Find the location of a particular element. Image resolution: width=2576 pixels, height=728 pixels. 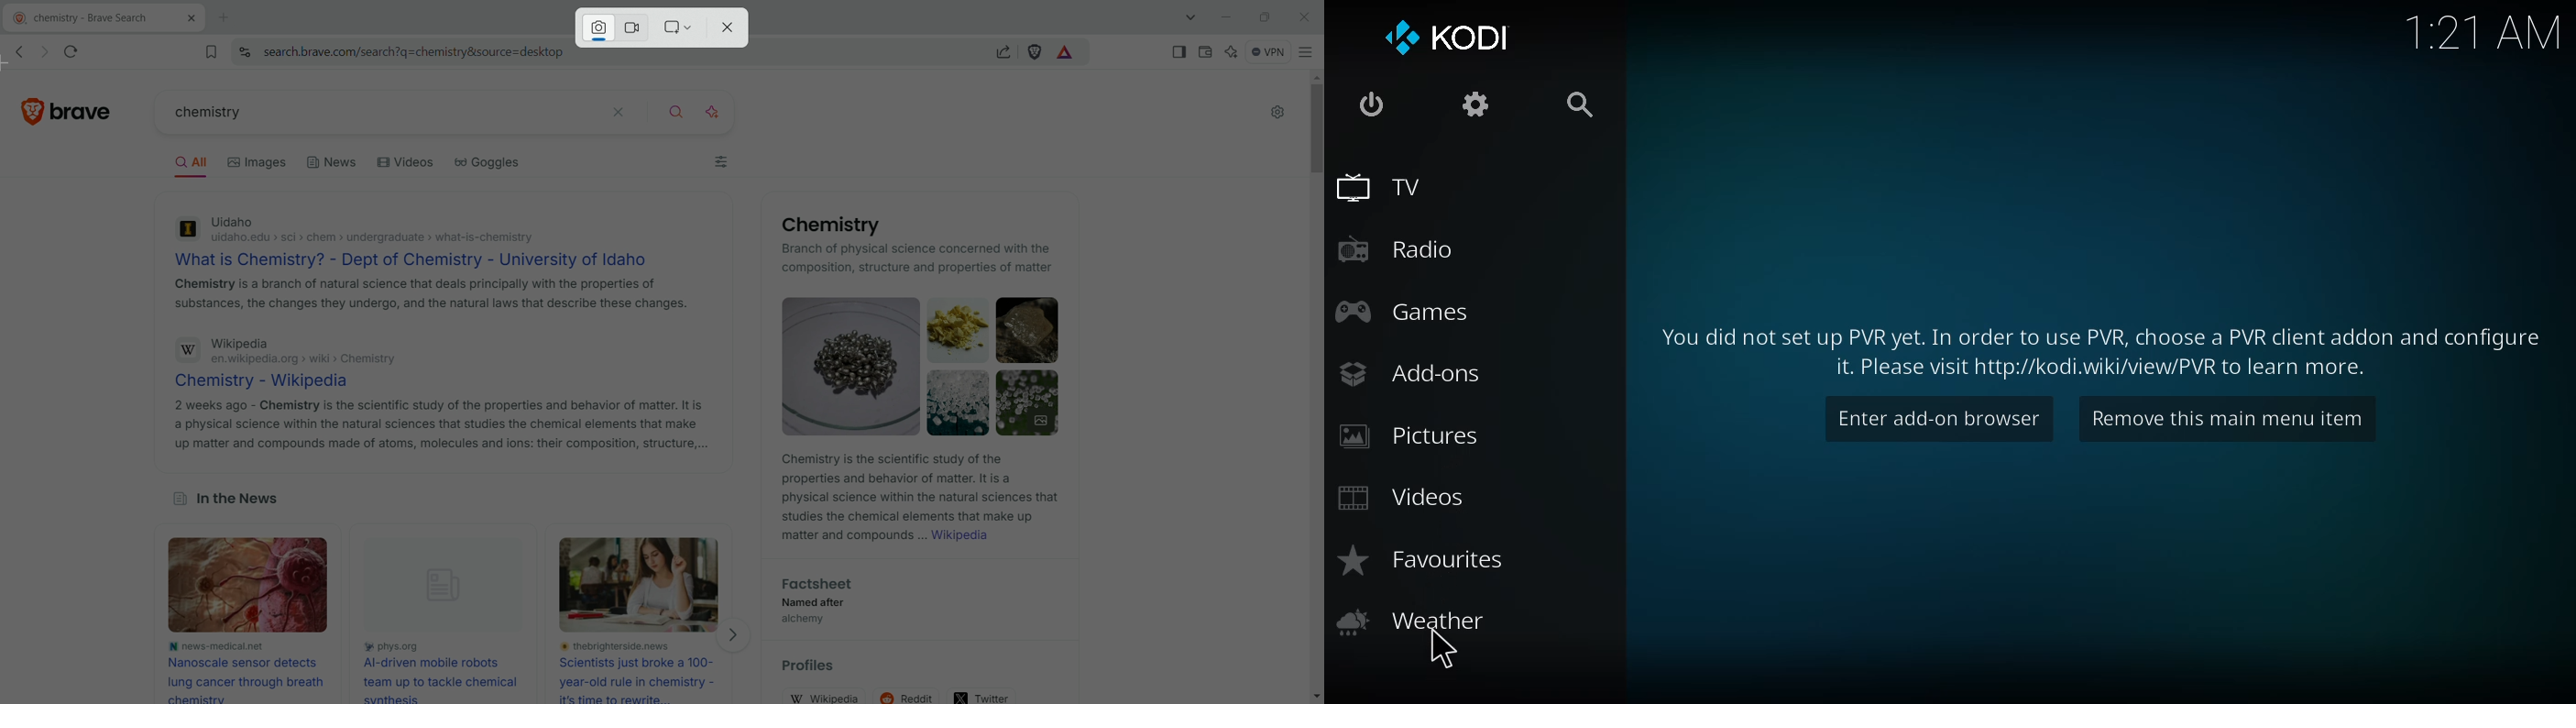

time is located at coordinates (2486, 31).